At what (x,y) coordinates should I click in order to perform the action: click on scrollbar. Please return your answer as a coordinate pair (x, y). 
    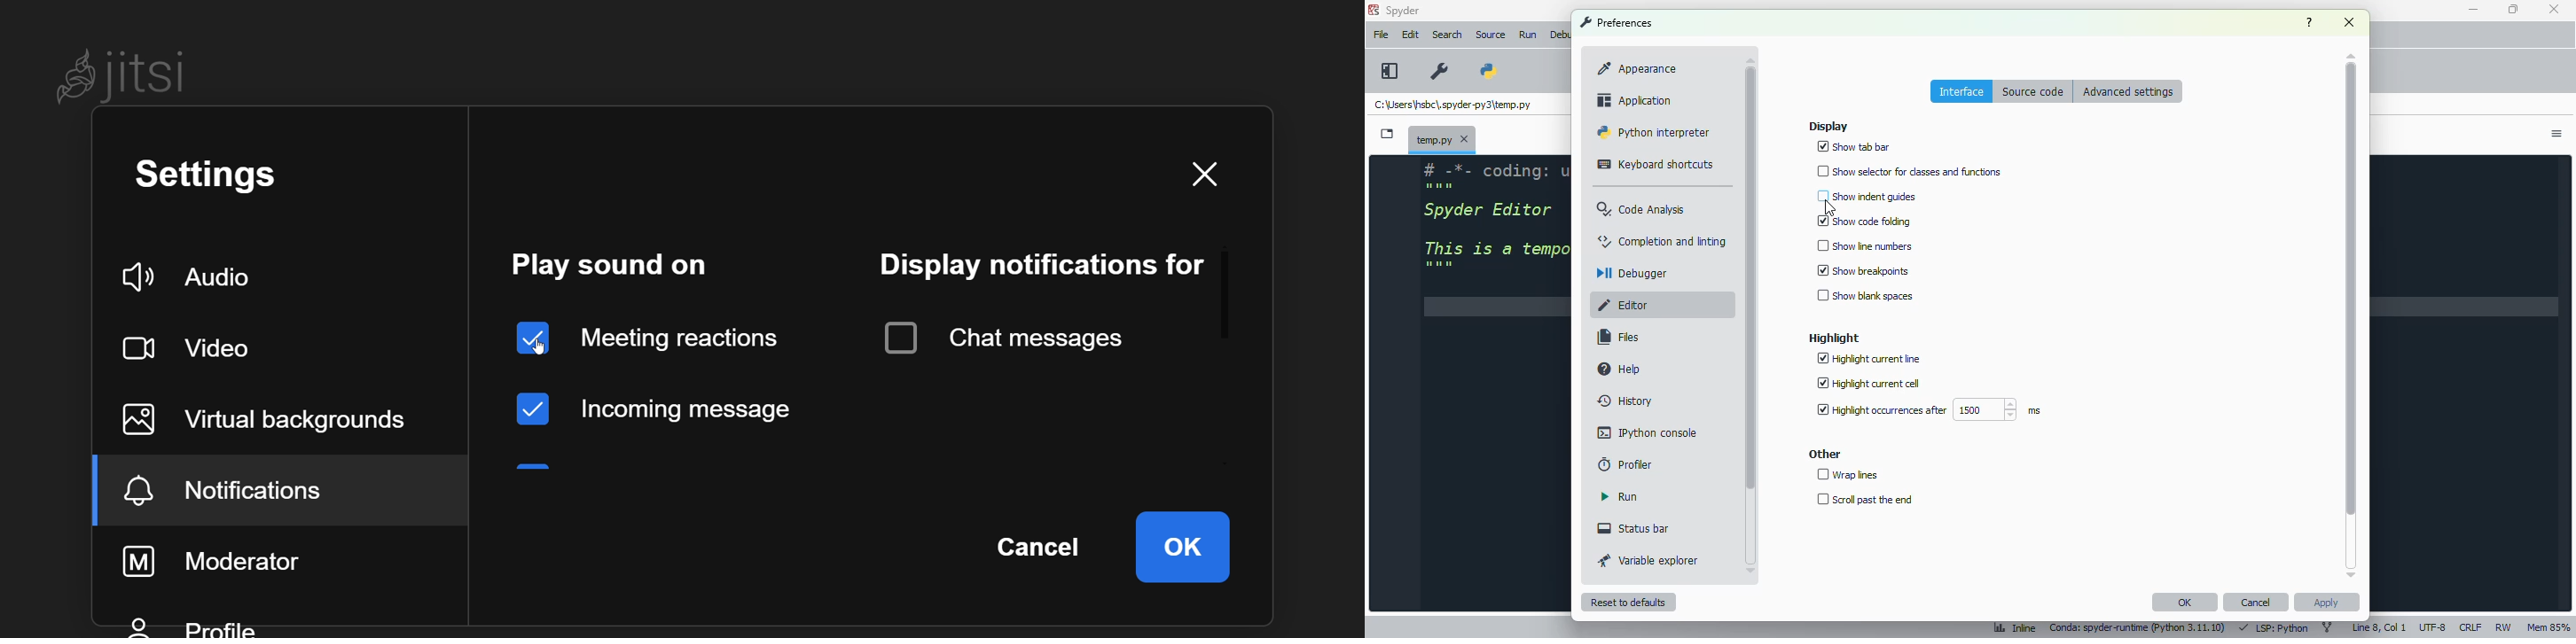
    Looking at the image, I should click on (2351, 289).